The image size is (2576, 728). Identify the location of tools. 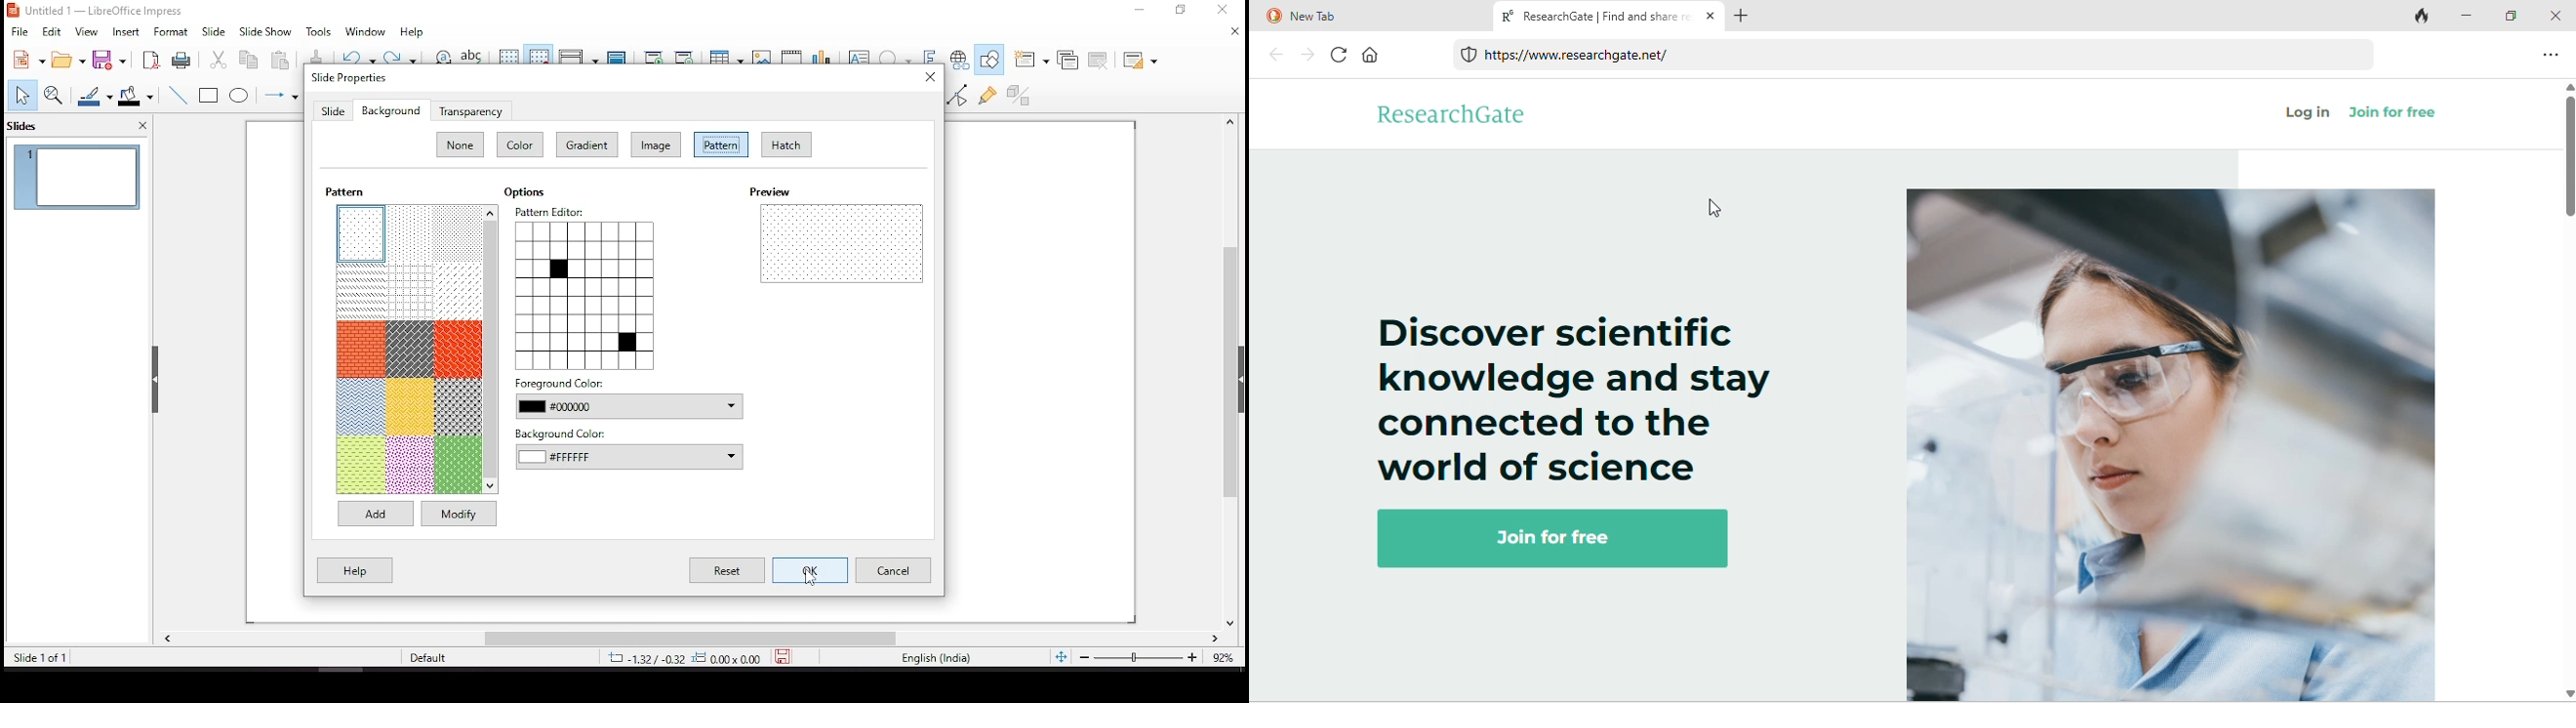
(319, 31).